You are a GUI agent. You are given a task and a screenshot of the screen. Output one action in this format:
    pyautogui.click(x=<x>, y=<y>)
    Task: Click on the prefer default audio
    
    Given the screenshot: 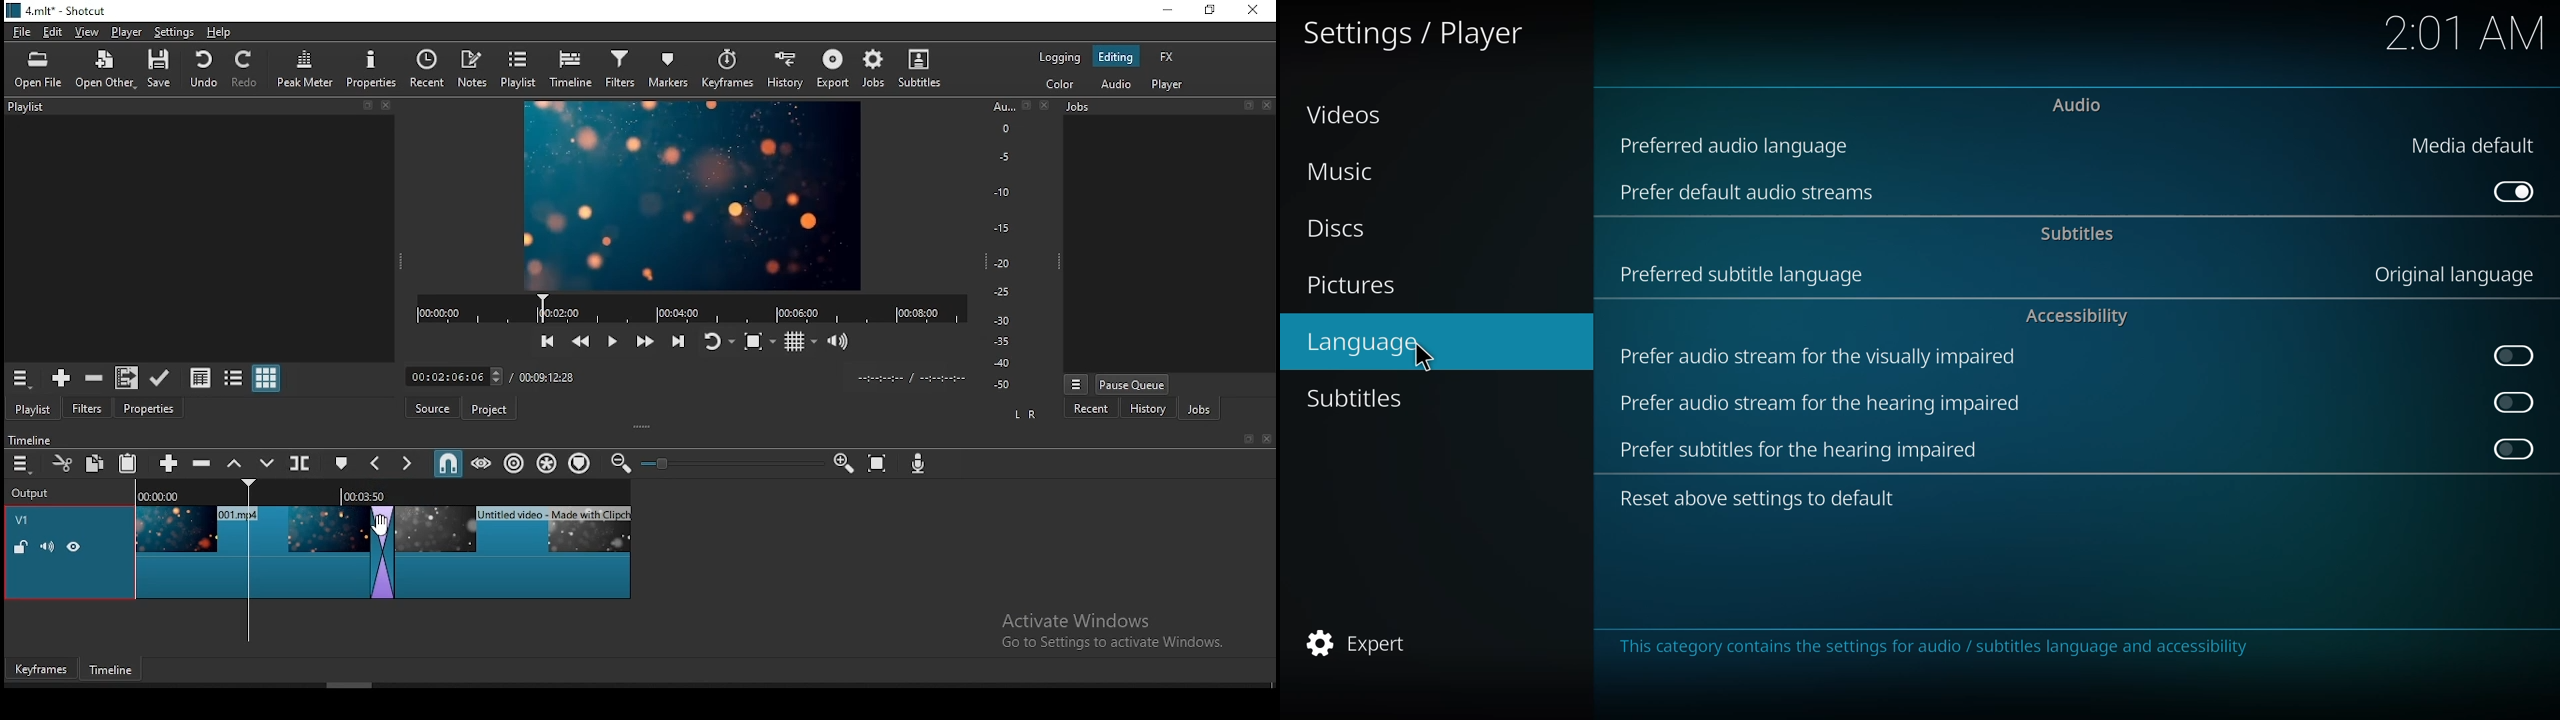 What is the action you would take?
    pyautogui.click(x=1749, y=195)
    